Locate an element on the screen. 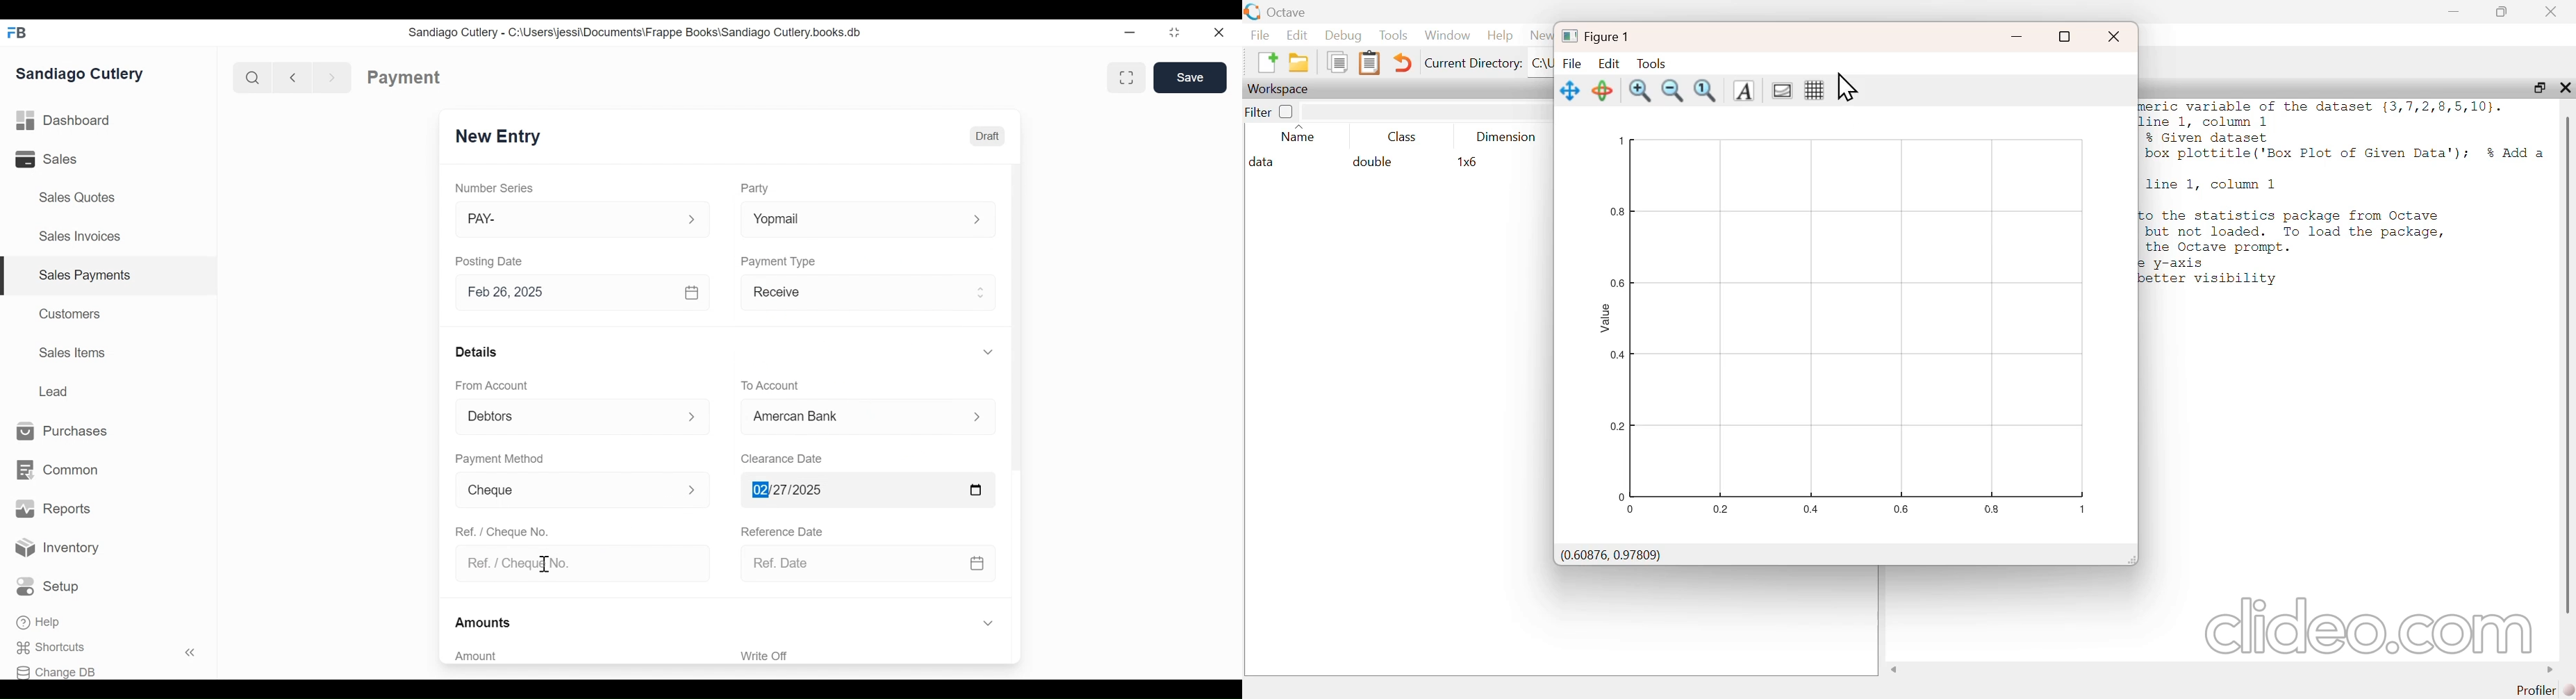 The height and width of the screenshot is (700, 2576). edit is located at coordinates (1608, 62).